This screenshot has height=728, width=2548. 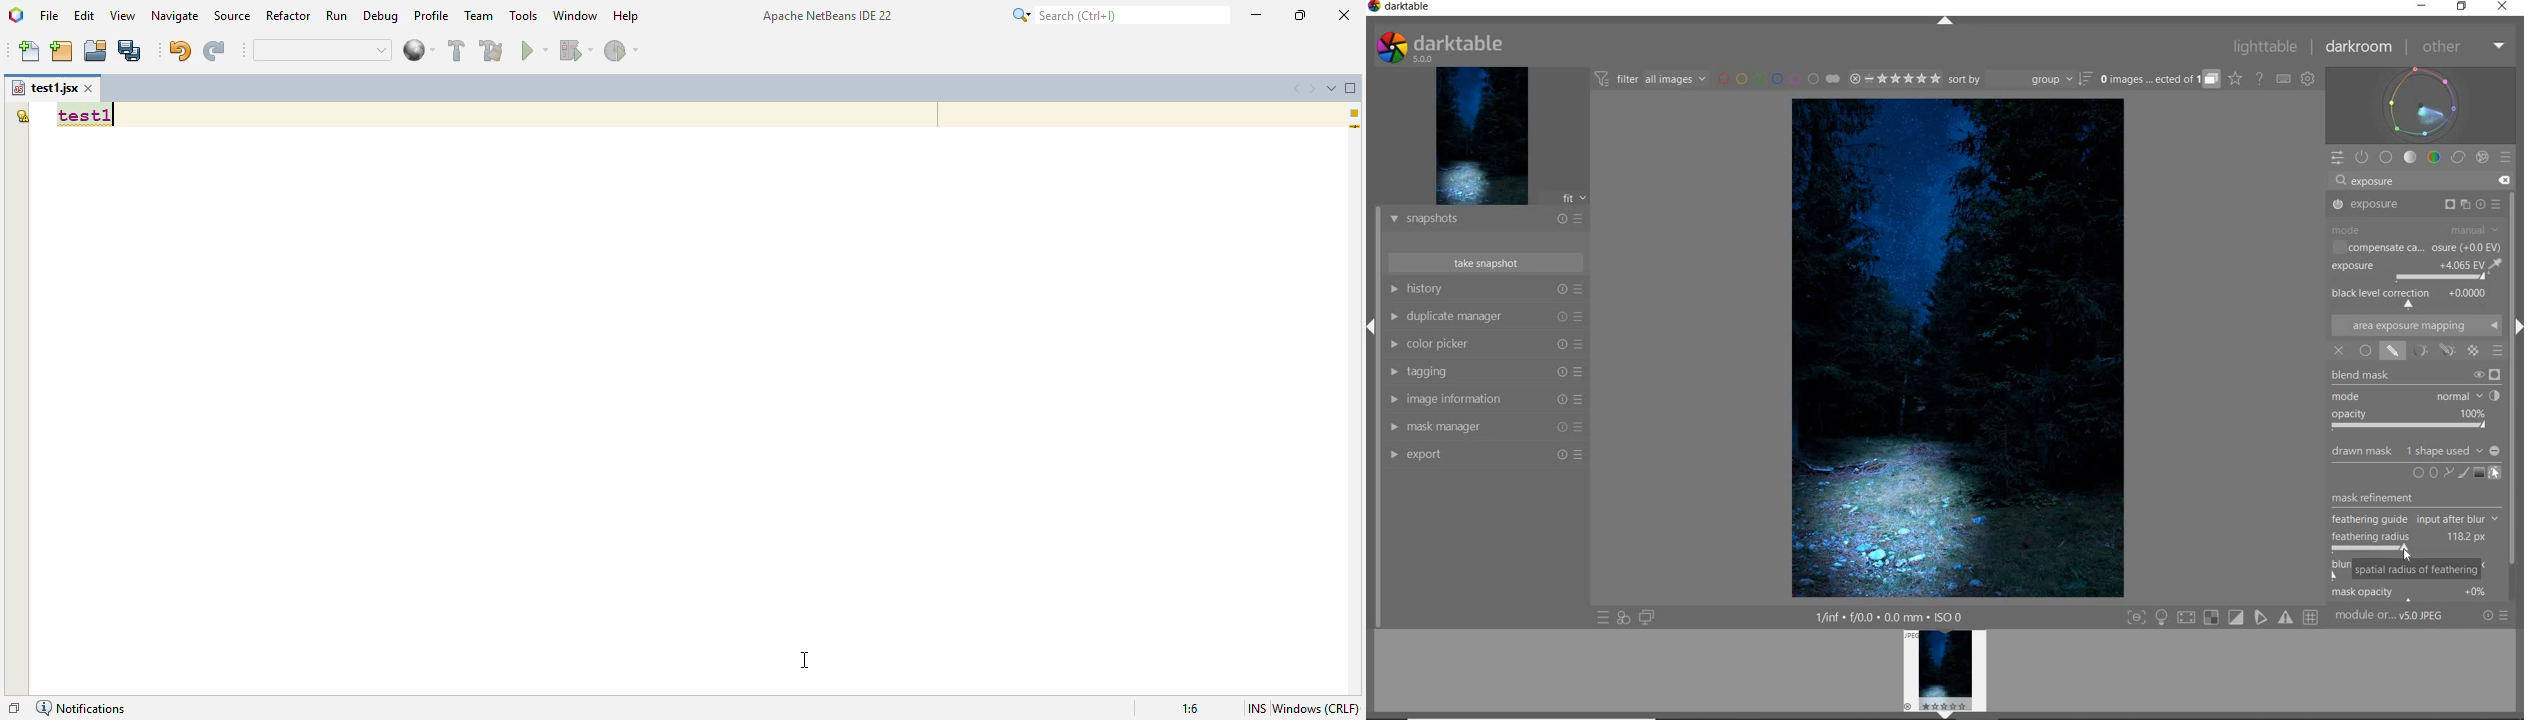 I want to click on CLICK TO CHANGE THE OVERLAYS SHOWN ON THUMBNAILS, so click(x=2236, y=79).